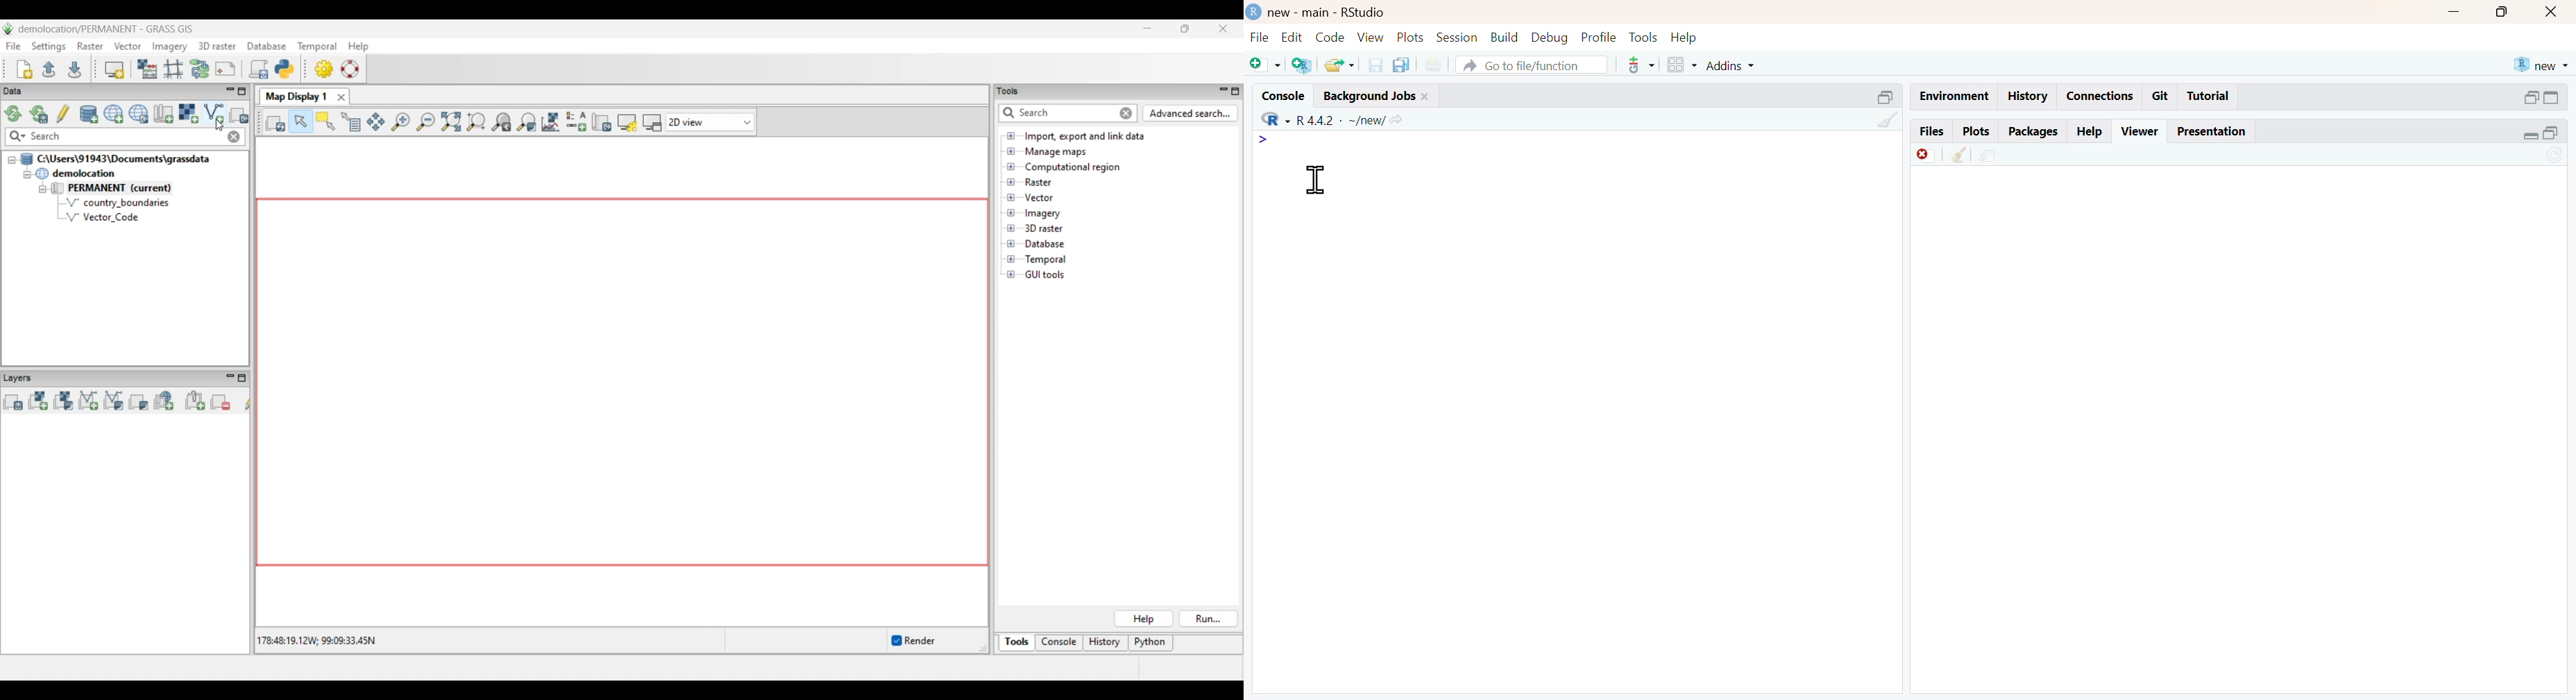 Image resolution: width=2576 pixels, height=700 pixels. I want to click on show in new window, so click(1985, 156).